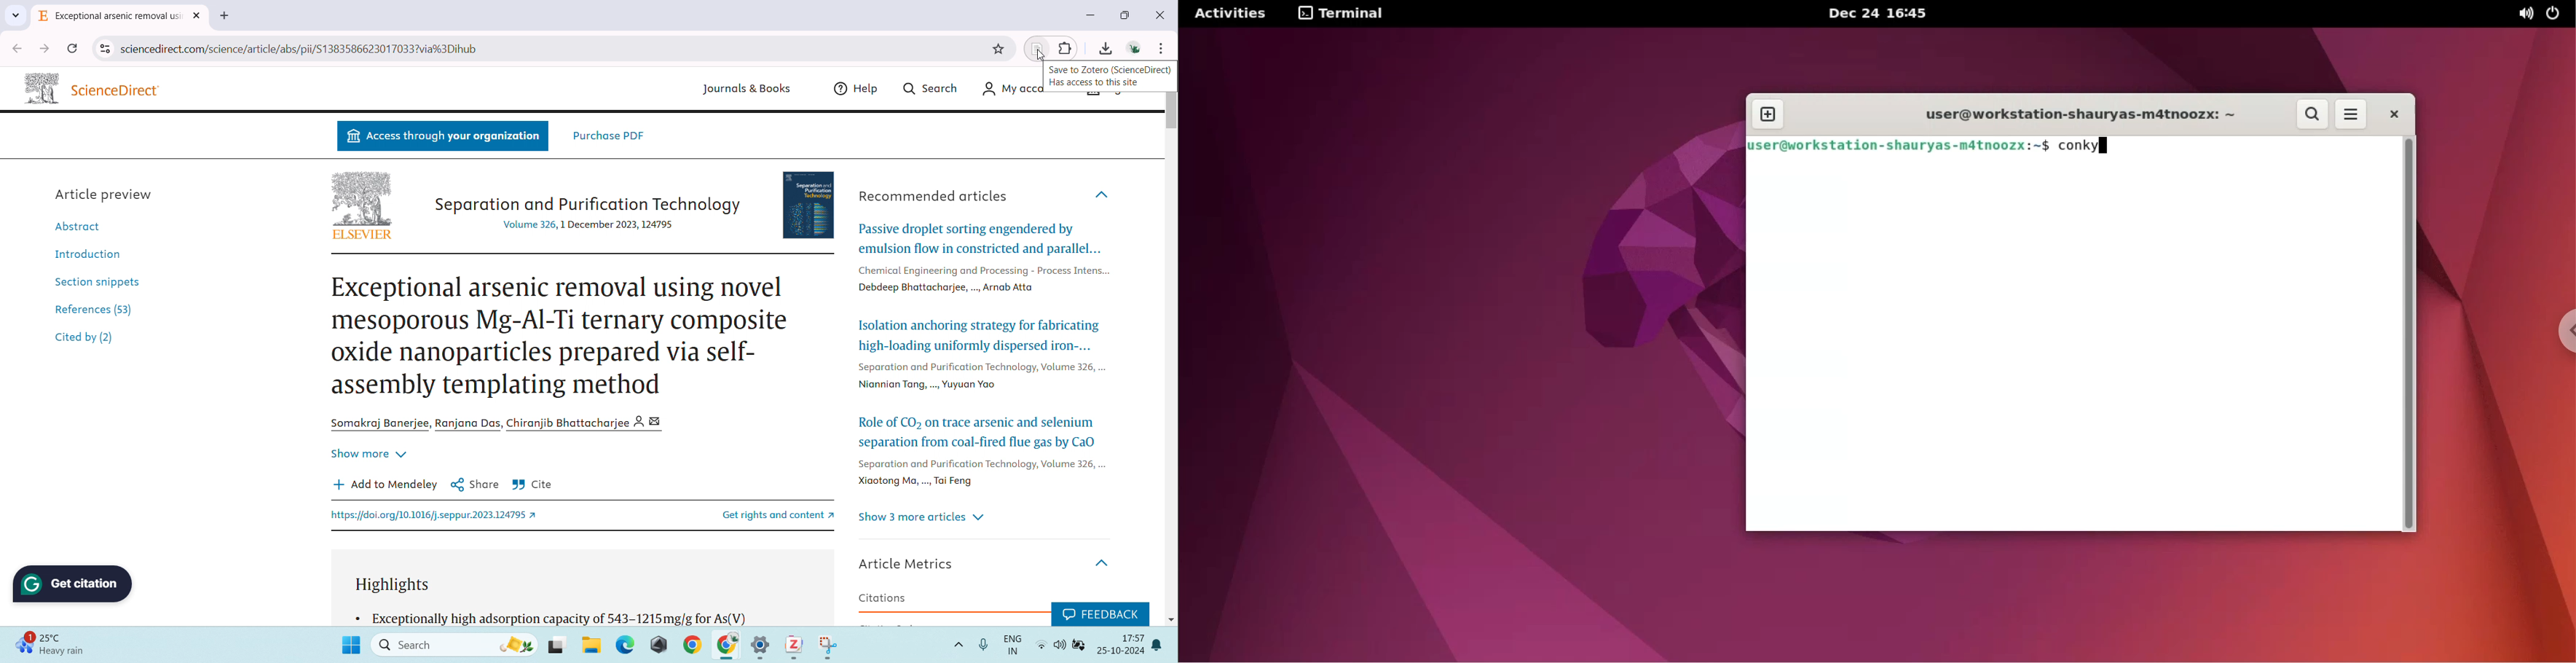  What do you see at coordinates (553, 617) in the screenshot?
I see `« Exceptionally high adsorption capacity of 543-1215mg/g for As(V)` at bounding box center [553, 617].